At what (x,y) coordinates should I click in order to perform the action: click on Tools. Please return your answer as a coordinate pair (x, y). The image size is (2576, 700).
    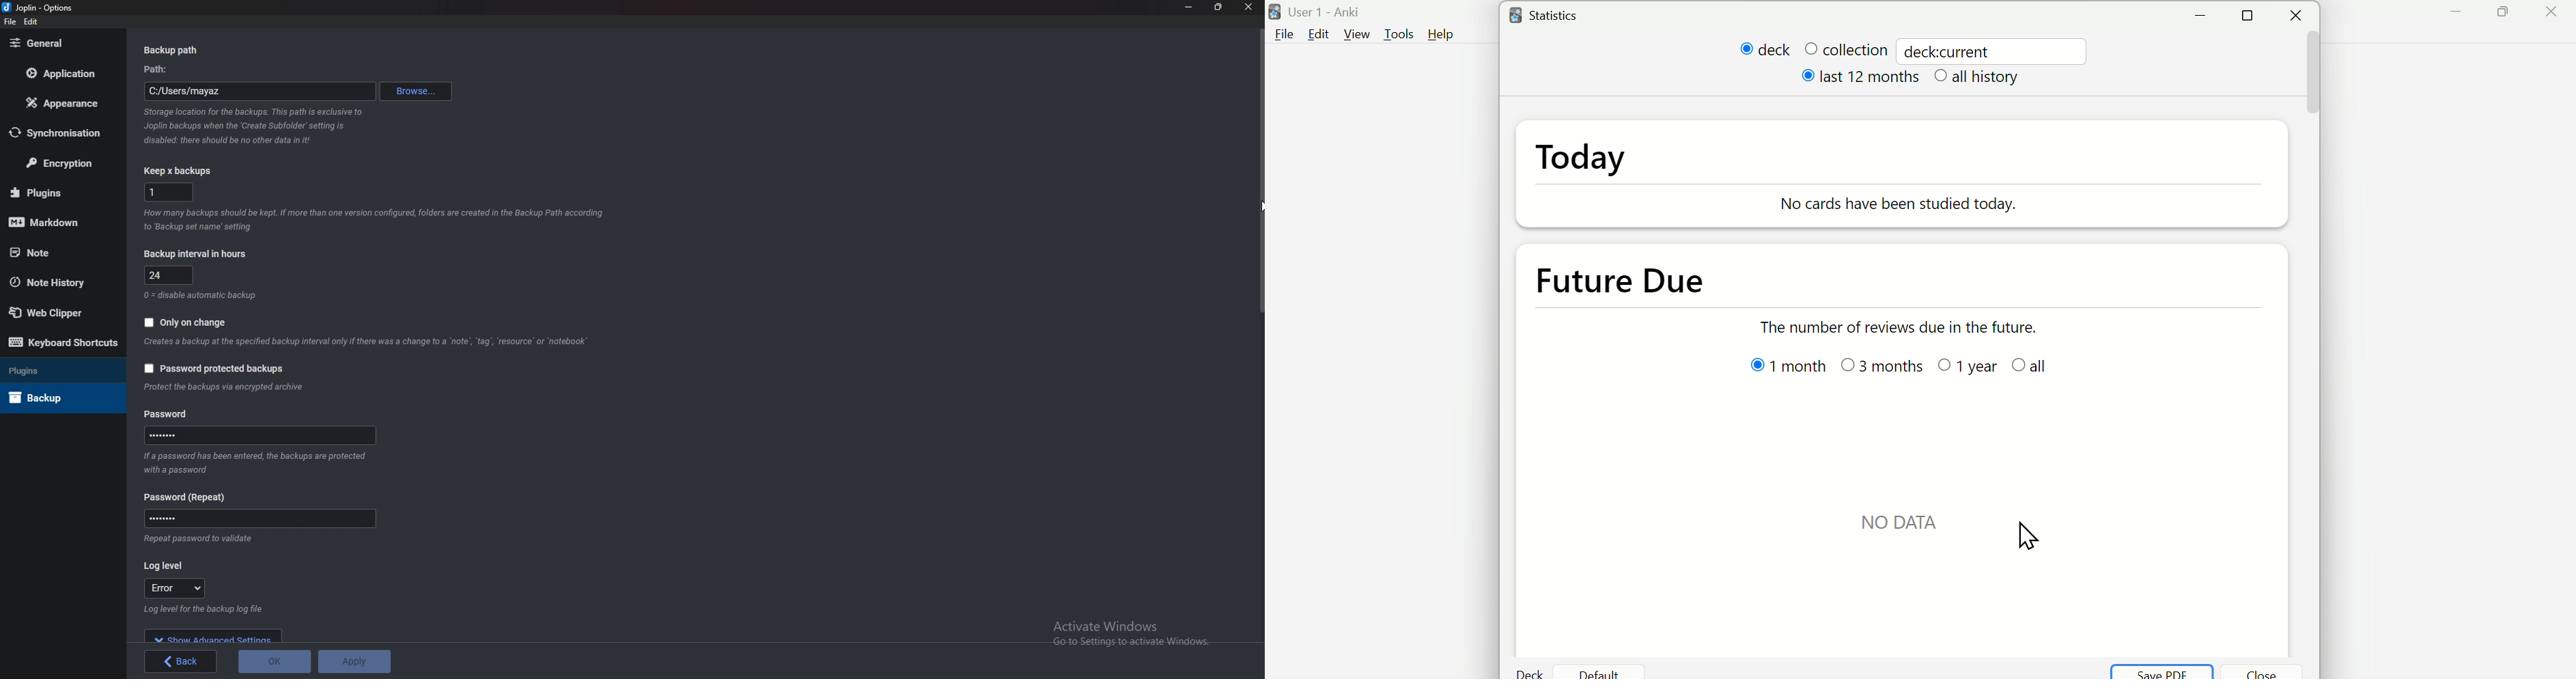
    Looking at the image, I should click on (1401, 34).